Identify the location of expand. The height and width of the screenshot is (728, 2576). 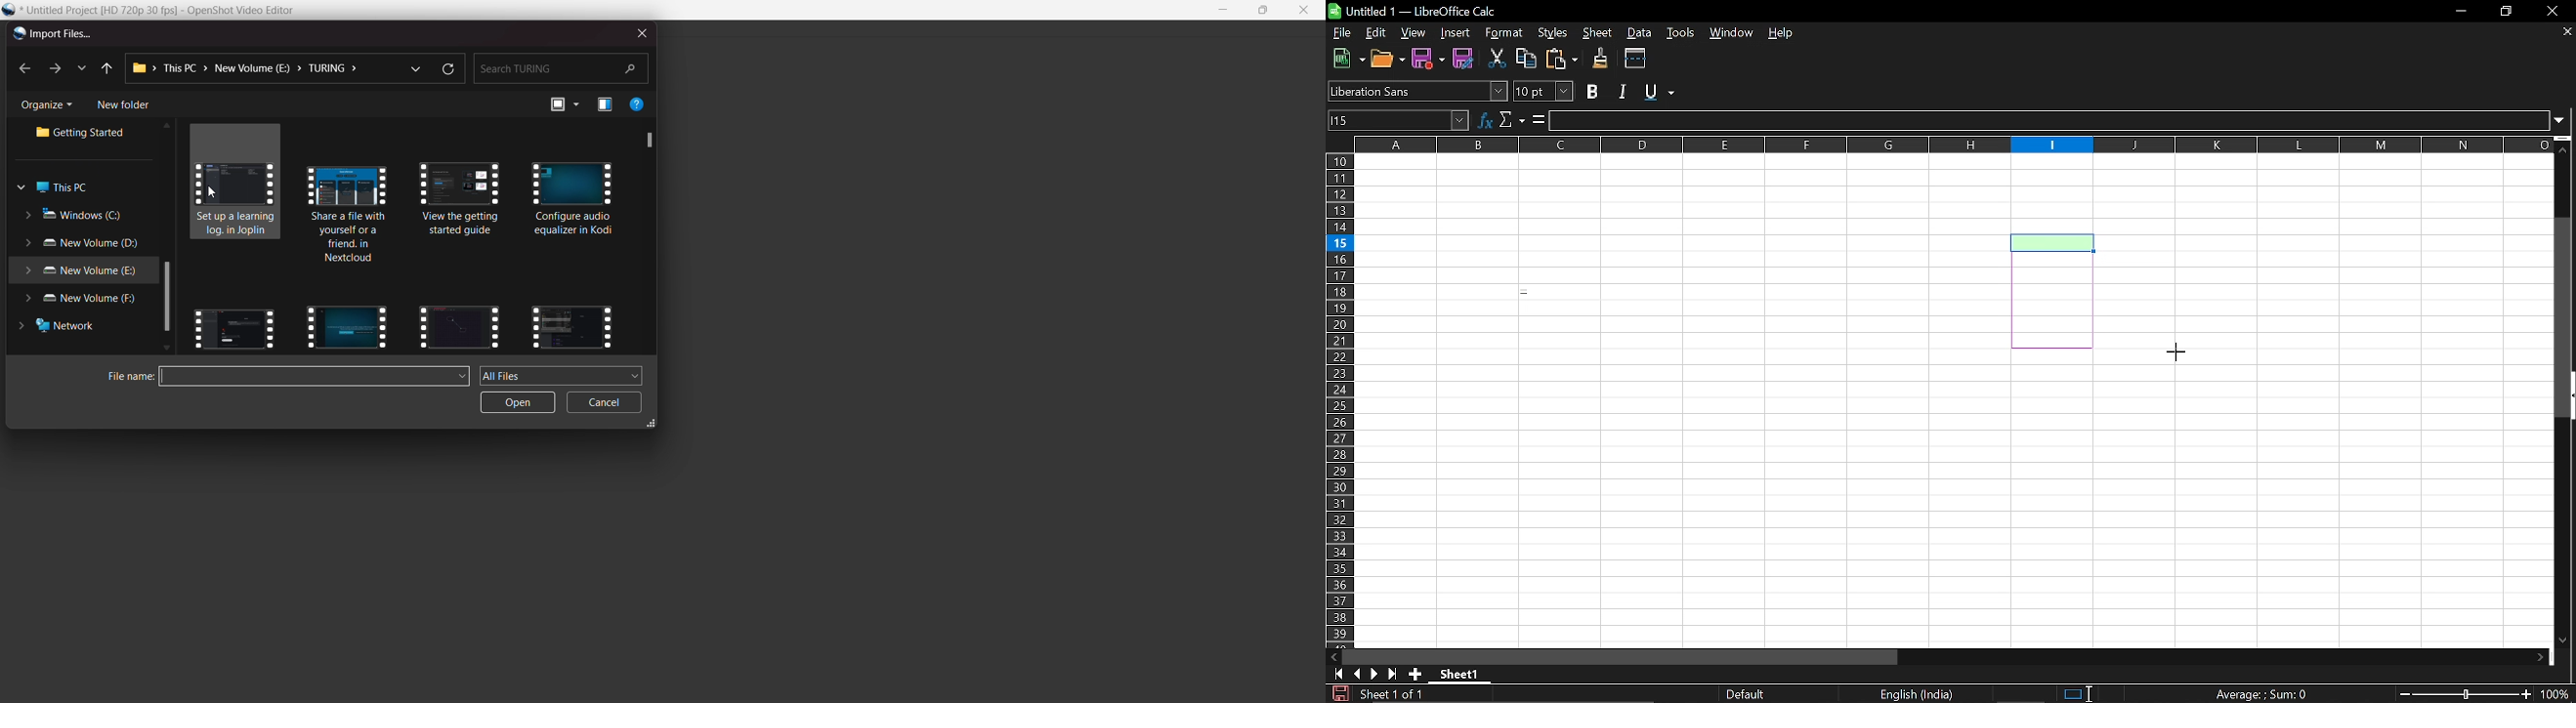
(653, 425).